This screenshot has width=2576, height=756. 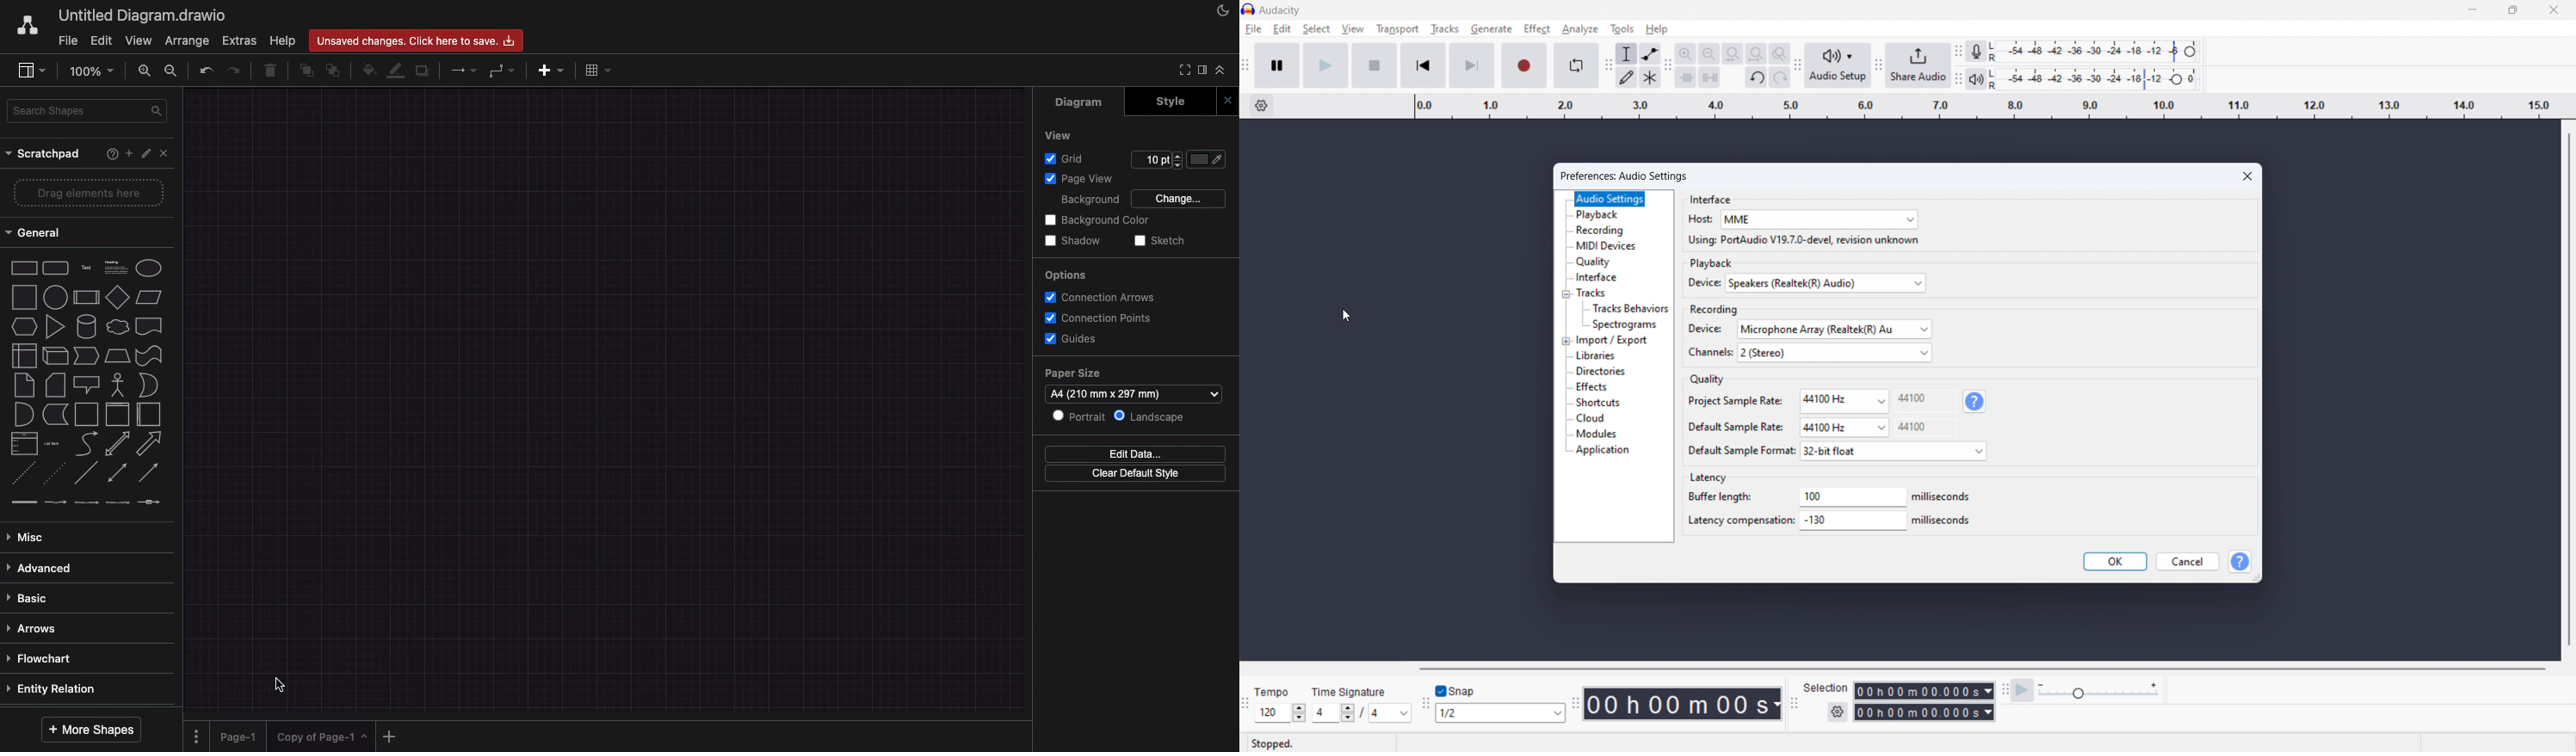 What do you see at coordinates (56, 385) in the screenshot?
I see `card` at bounding box center [56, 385].